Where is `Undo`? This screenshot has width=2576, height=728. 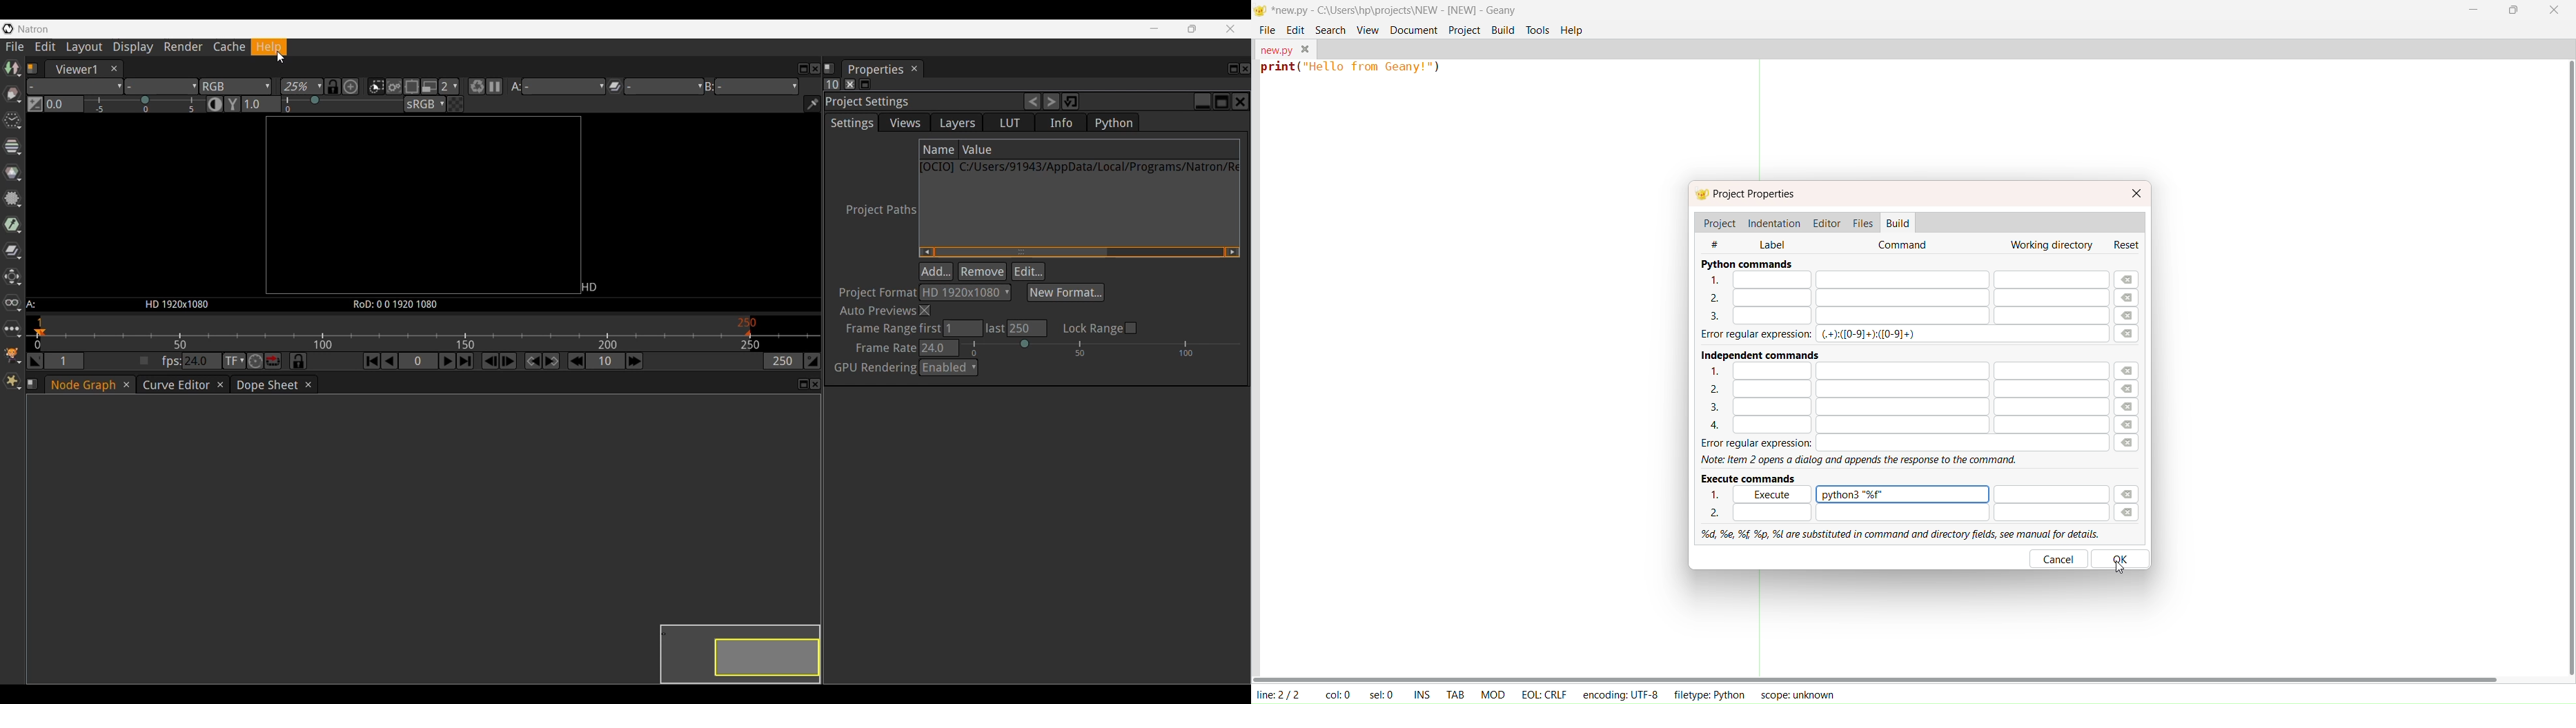
Undo is located at coordinates (1032, 102).